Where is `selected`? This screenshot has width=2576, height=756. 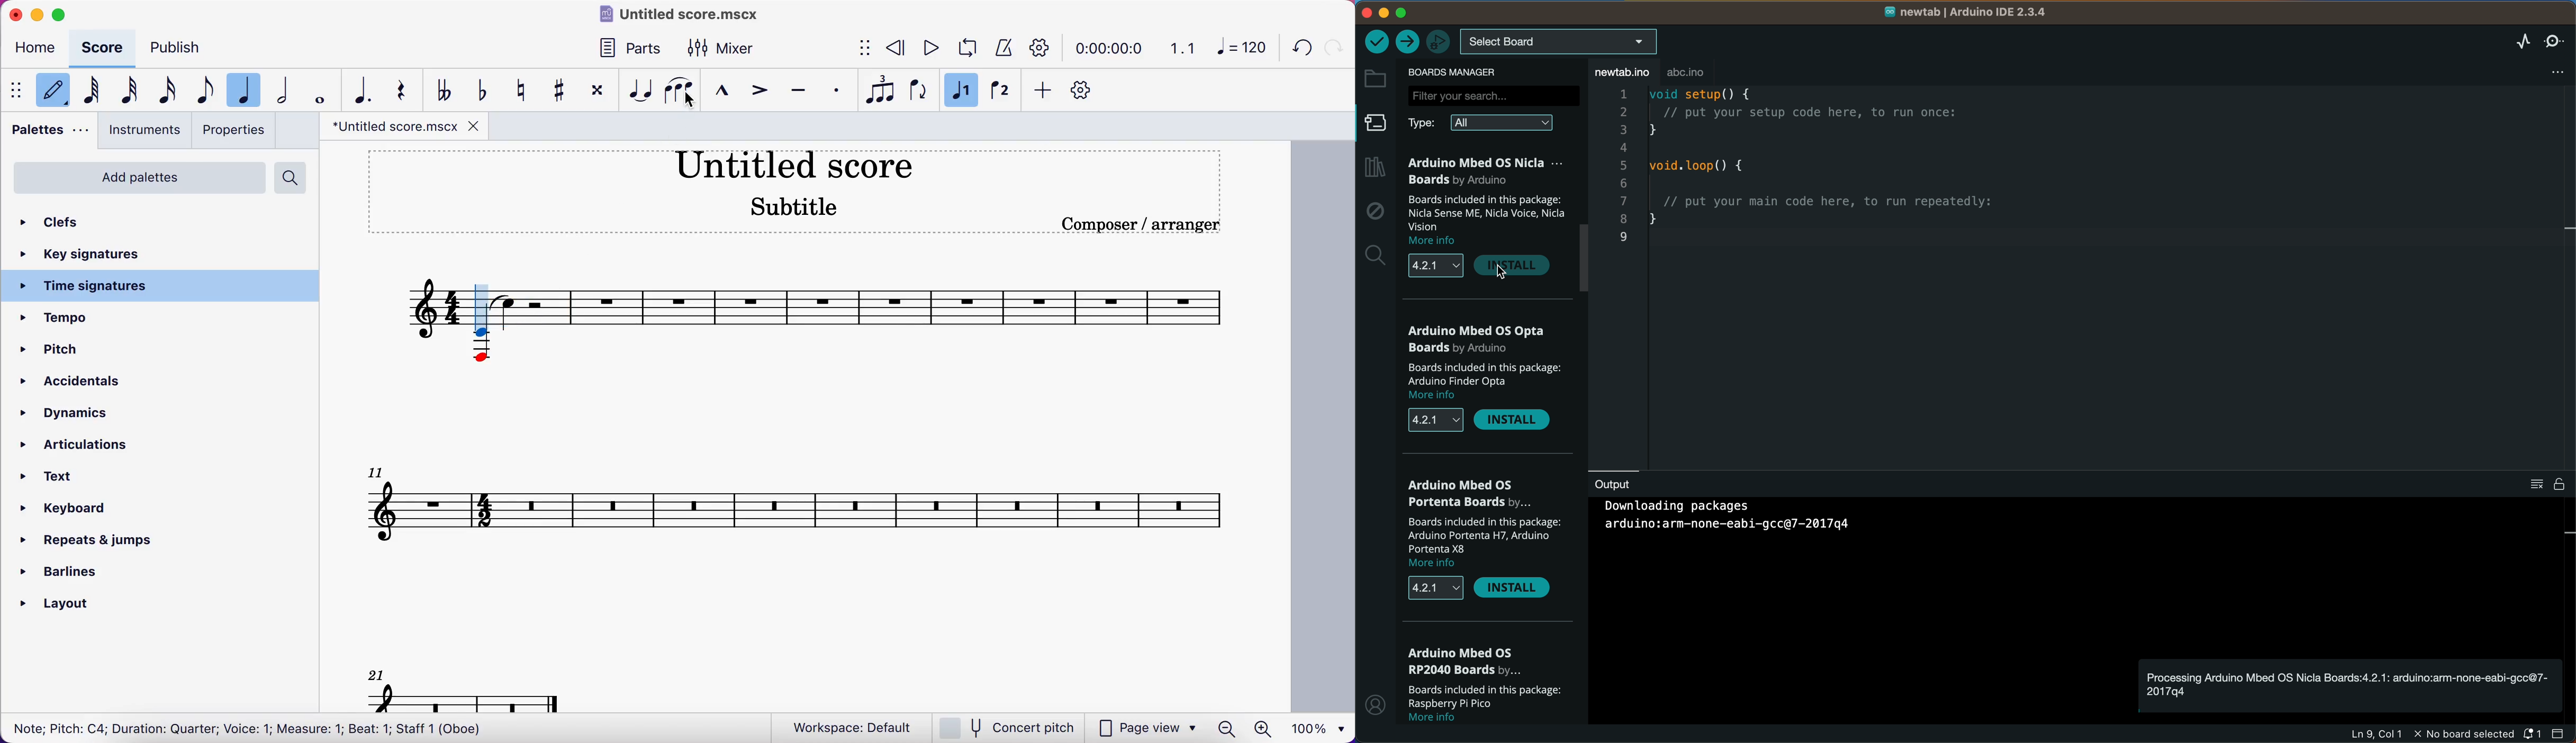 selected is located at coordinates (248, 90).